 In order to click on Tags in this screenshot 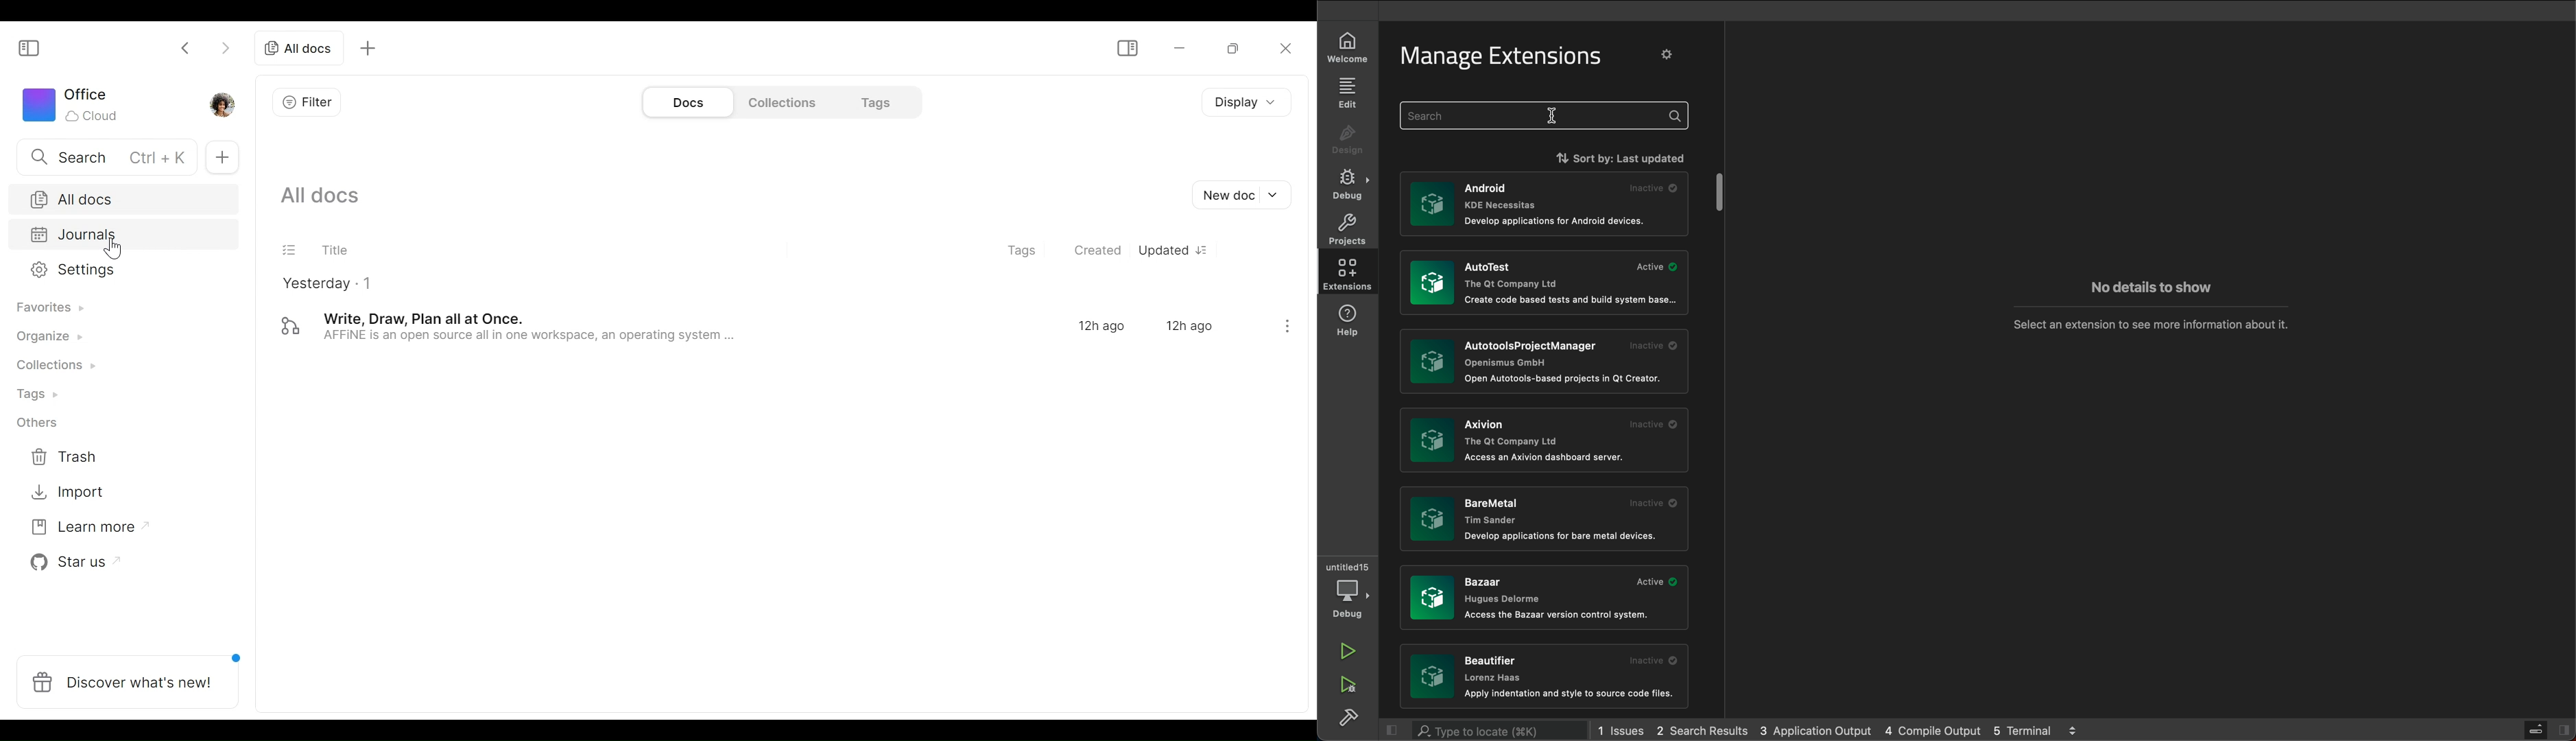, I will do `click(1021, 250)`.